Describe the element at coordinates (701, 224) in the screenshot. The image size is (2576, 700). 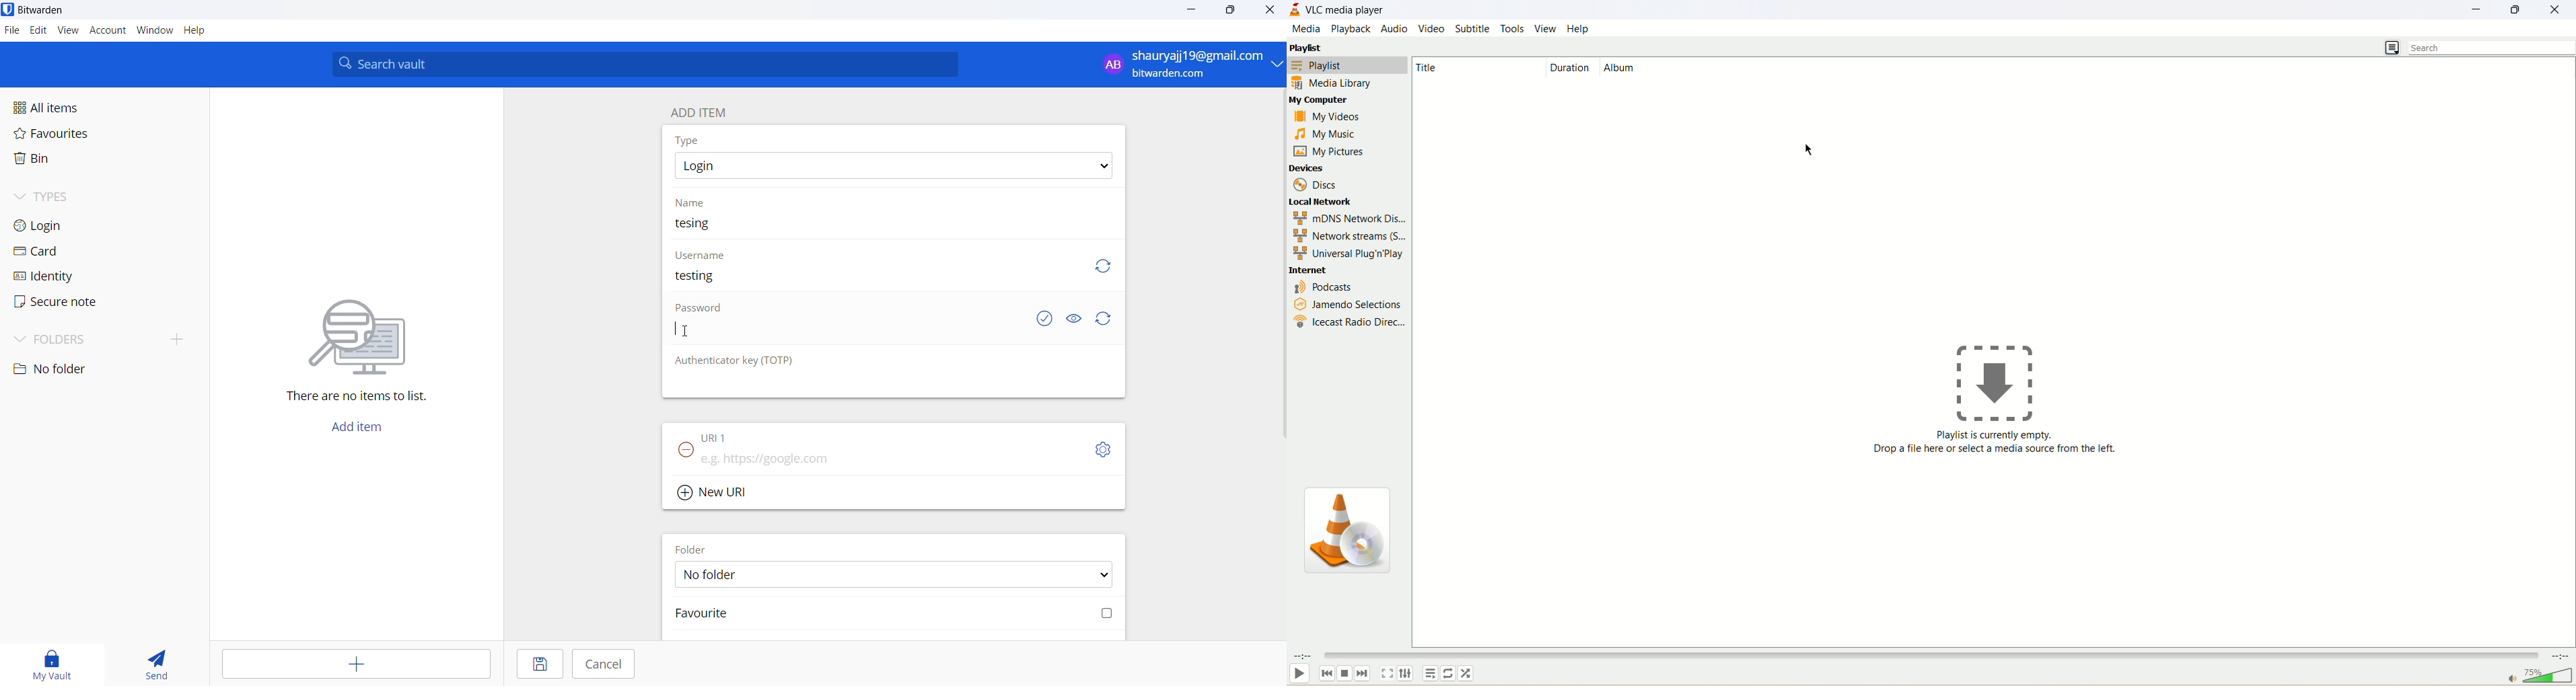
I see `entered entry name` at that location.